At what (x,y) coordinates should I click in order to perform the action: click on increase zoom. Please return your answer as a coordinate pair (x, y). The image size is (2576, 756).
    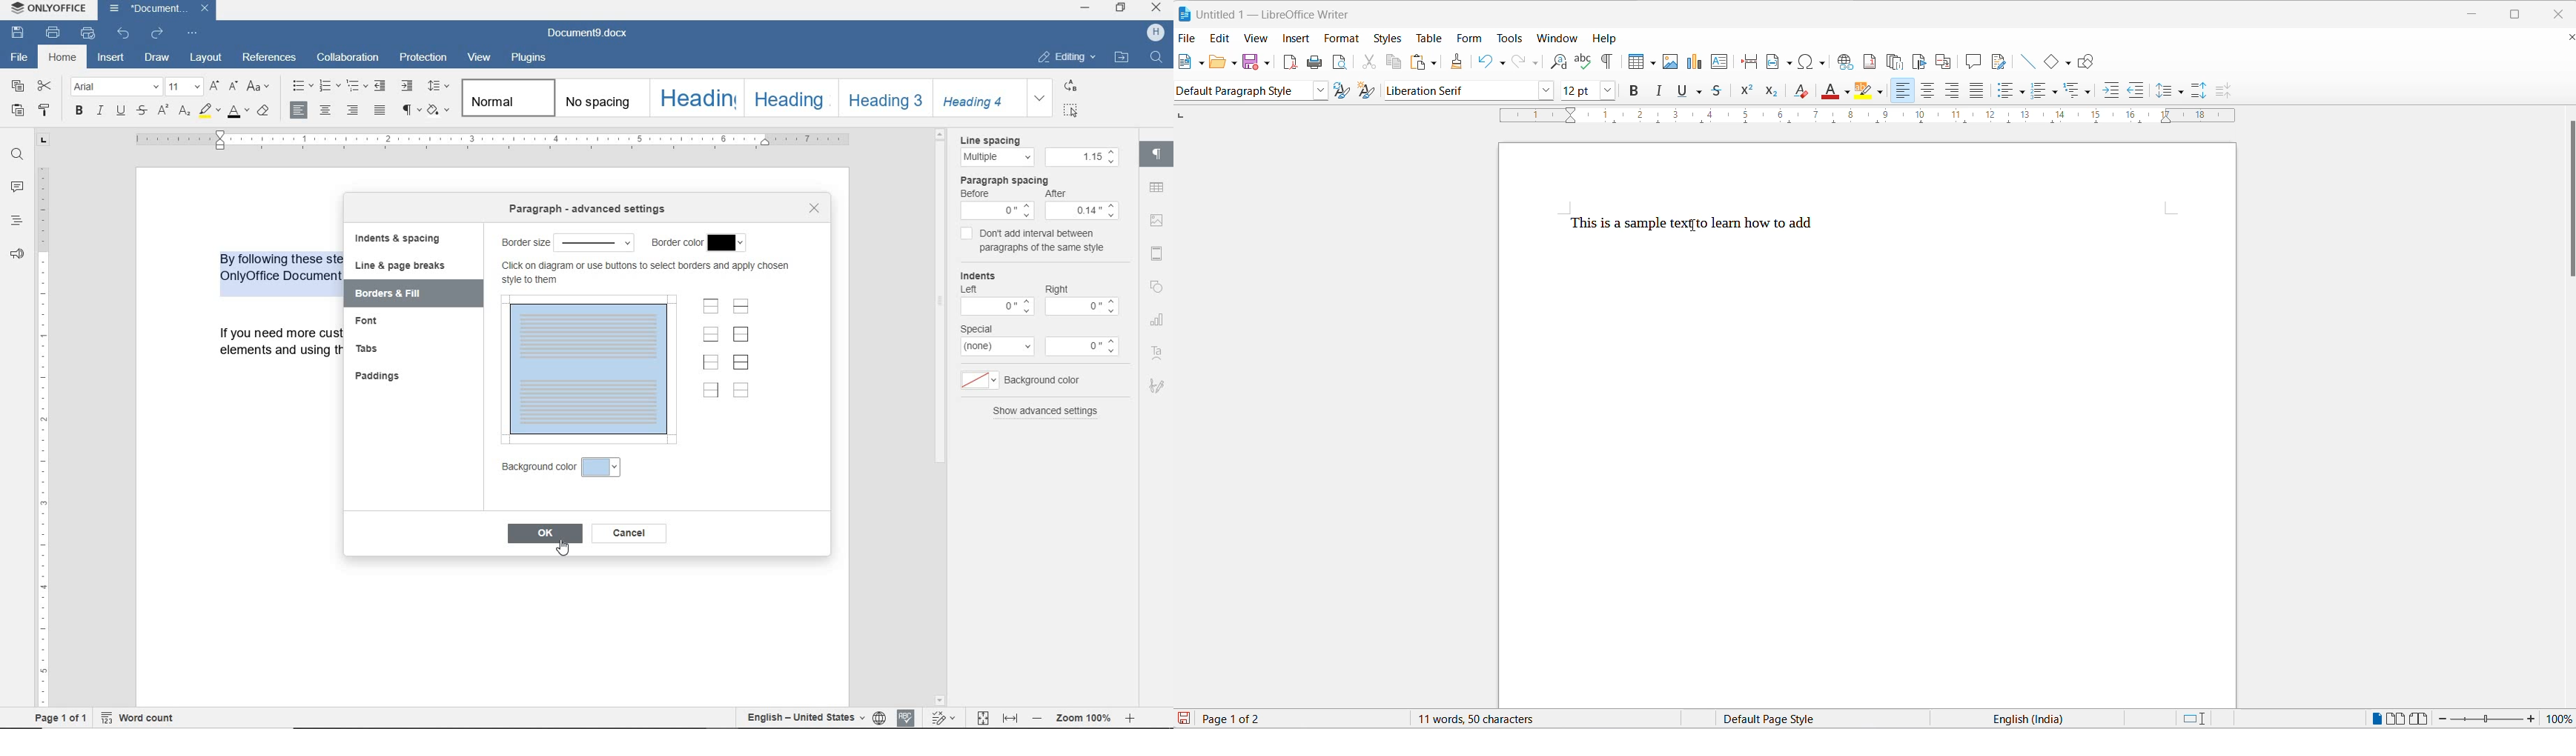
    Looking at the image, I should click on (2532, 719).